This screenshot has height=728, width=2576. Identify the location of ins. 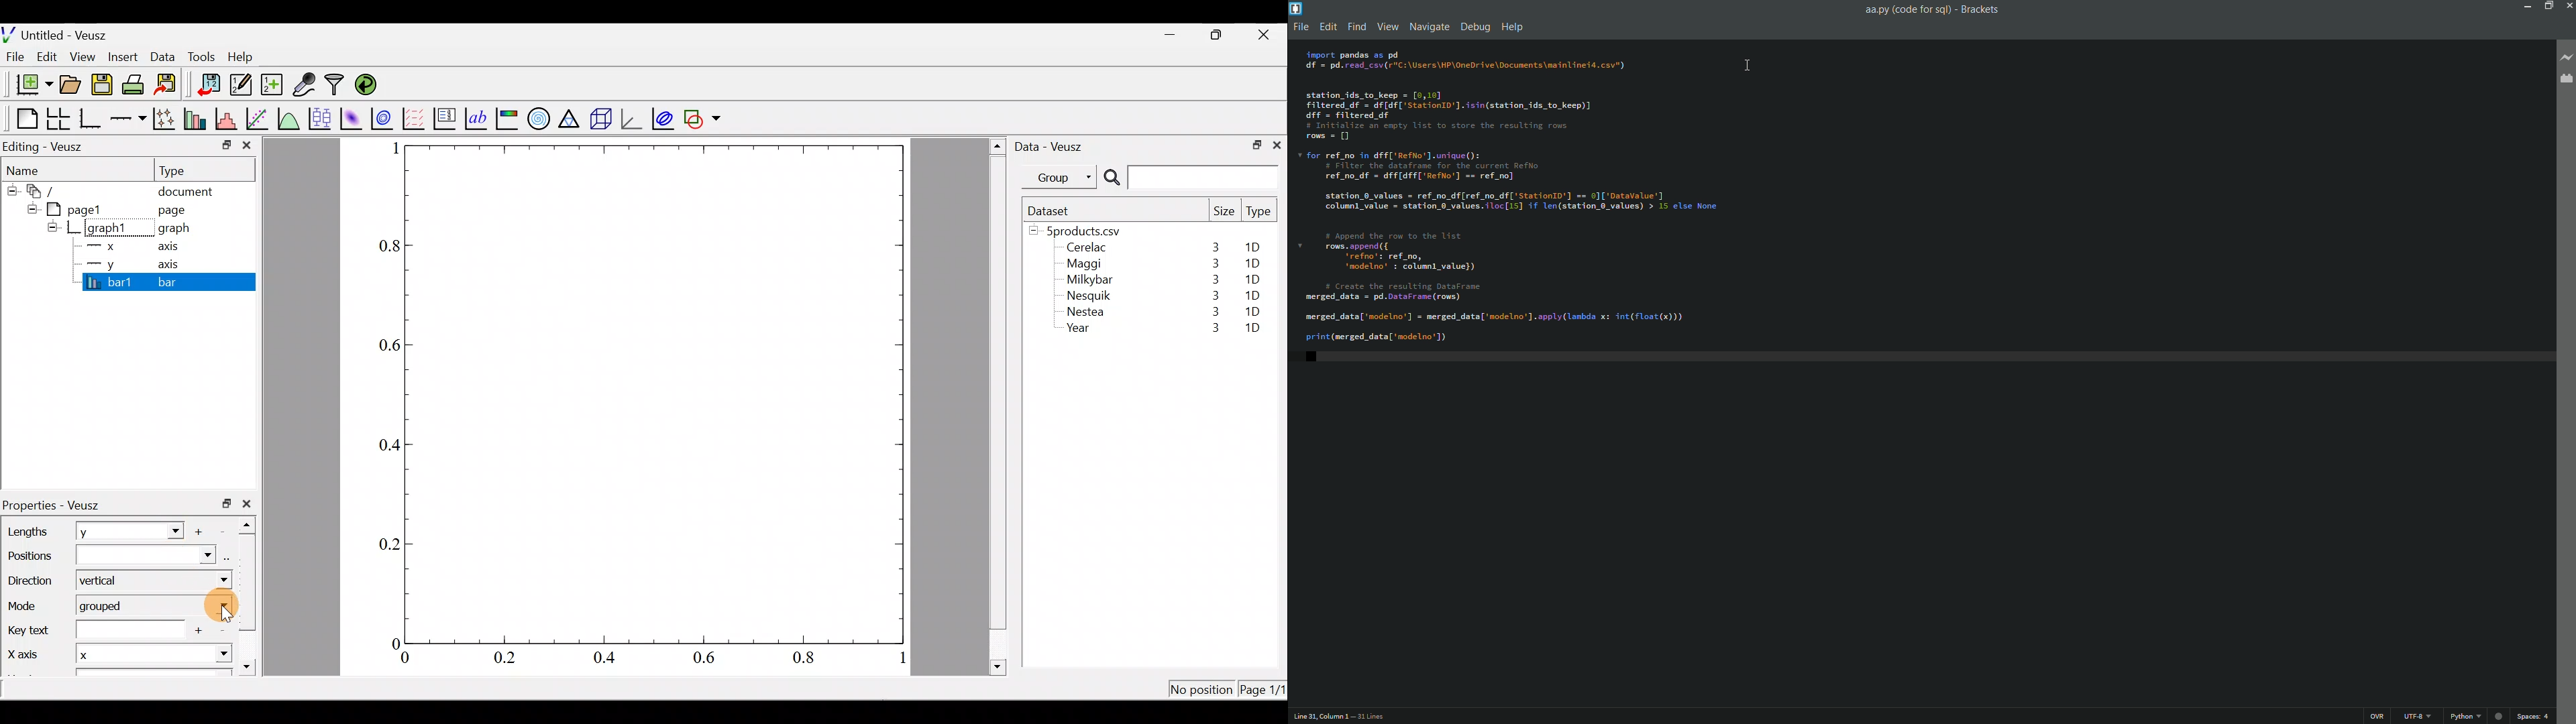
(2378, 716).